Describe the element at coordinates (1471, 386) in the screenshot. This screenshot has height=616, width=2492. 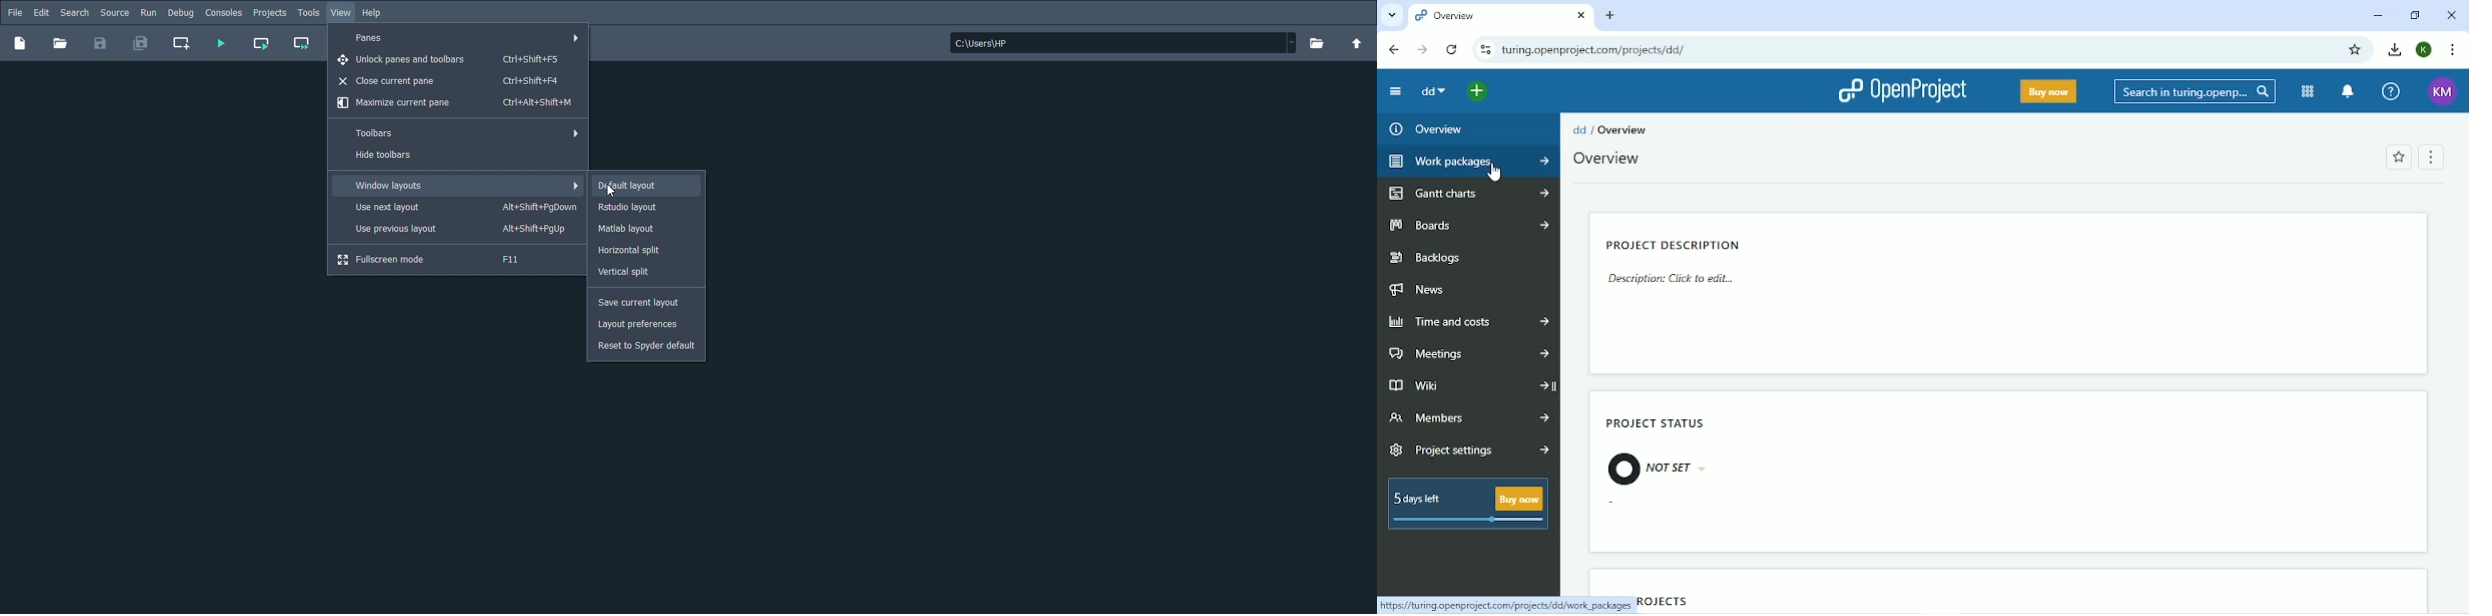
I see `Wiki` at that location.